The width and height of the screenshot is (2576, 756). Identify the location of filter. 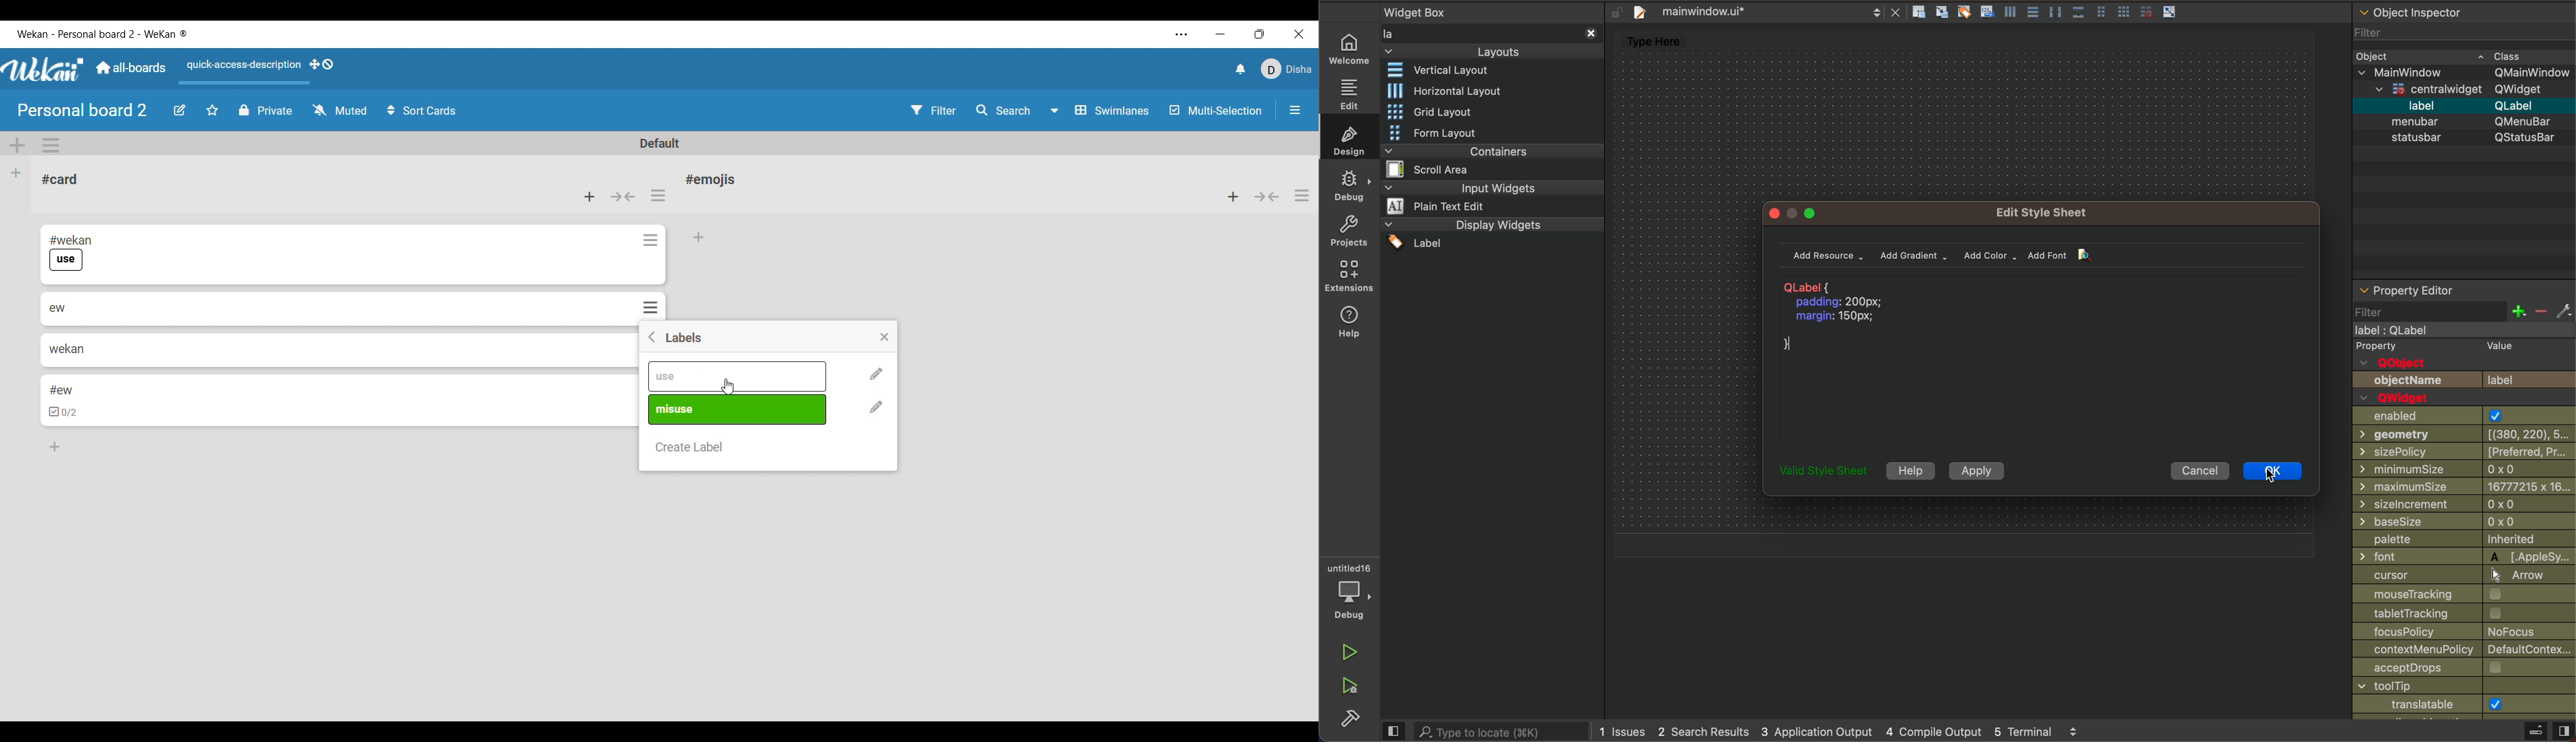
(2428, 35).